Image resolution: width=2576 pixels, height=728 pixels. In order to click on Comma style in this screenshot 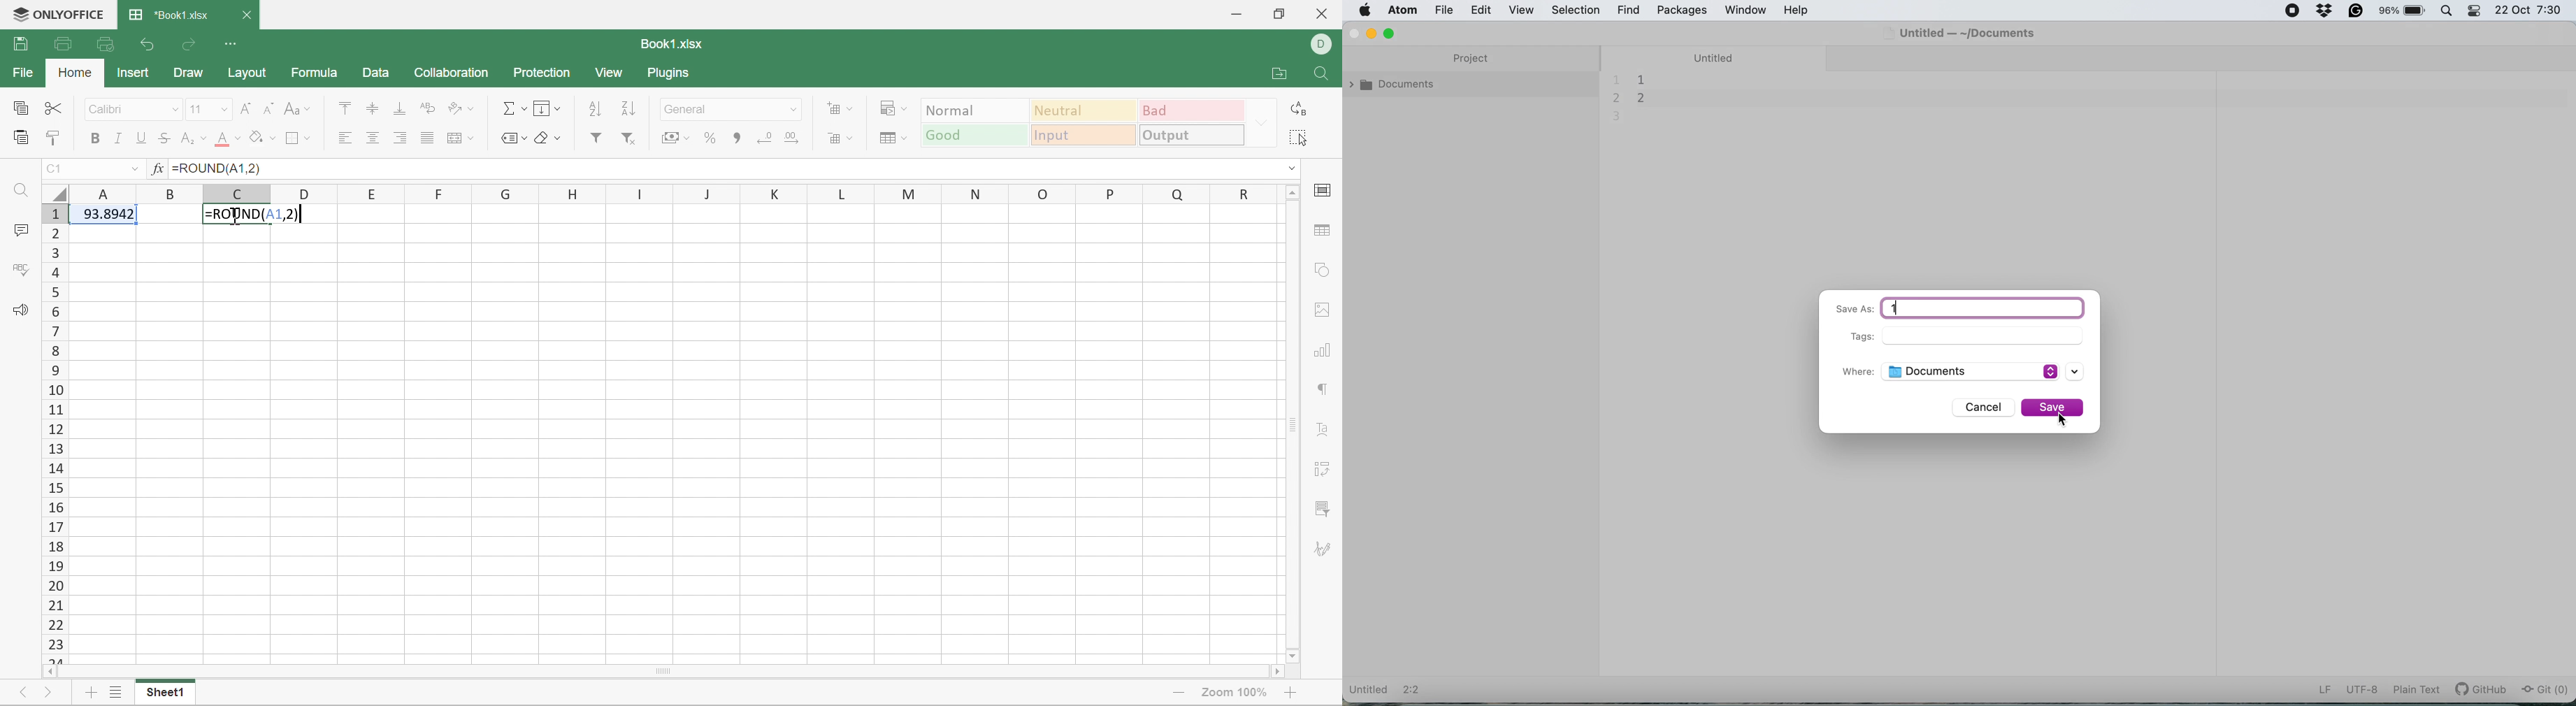, I will do `click(734, 137)`.